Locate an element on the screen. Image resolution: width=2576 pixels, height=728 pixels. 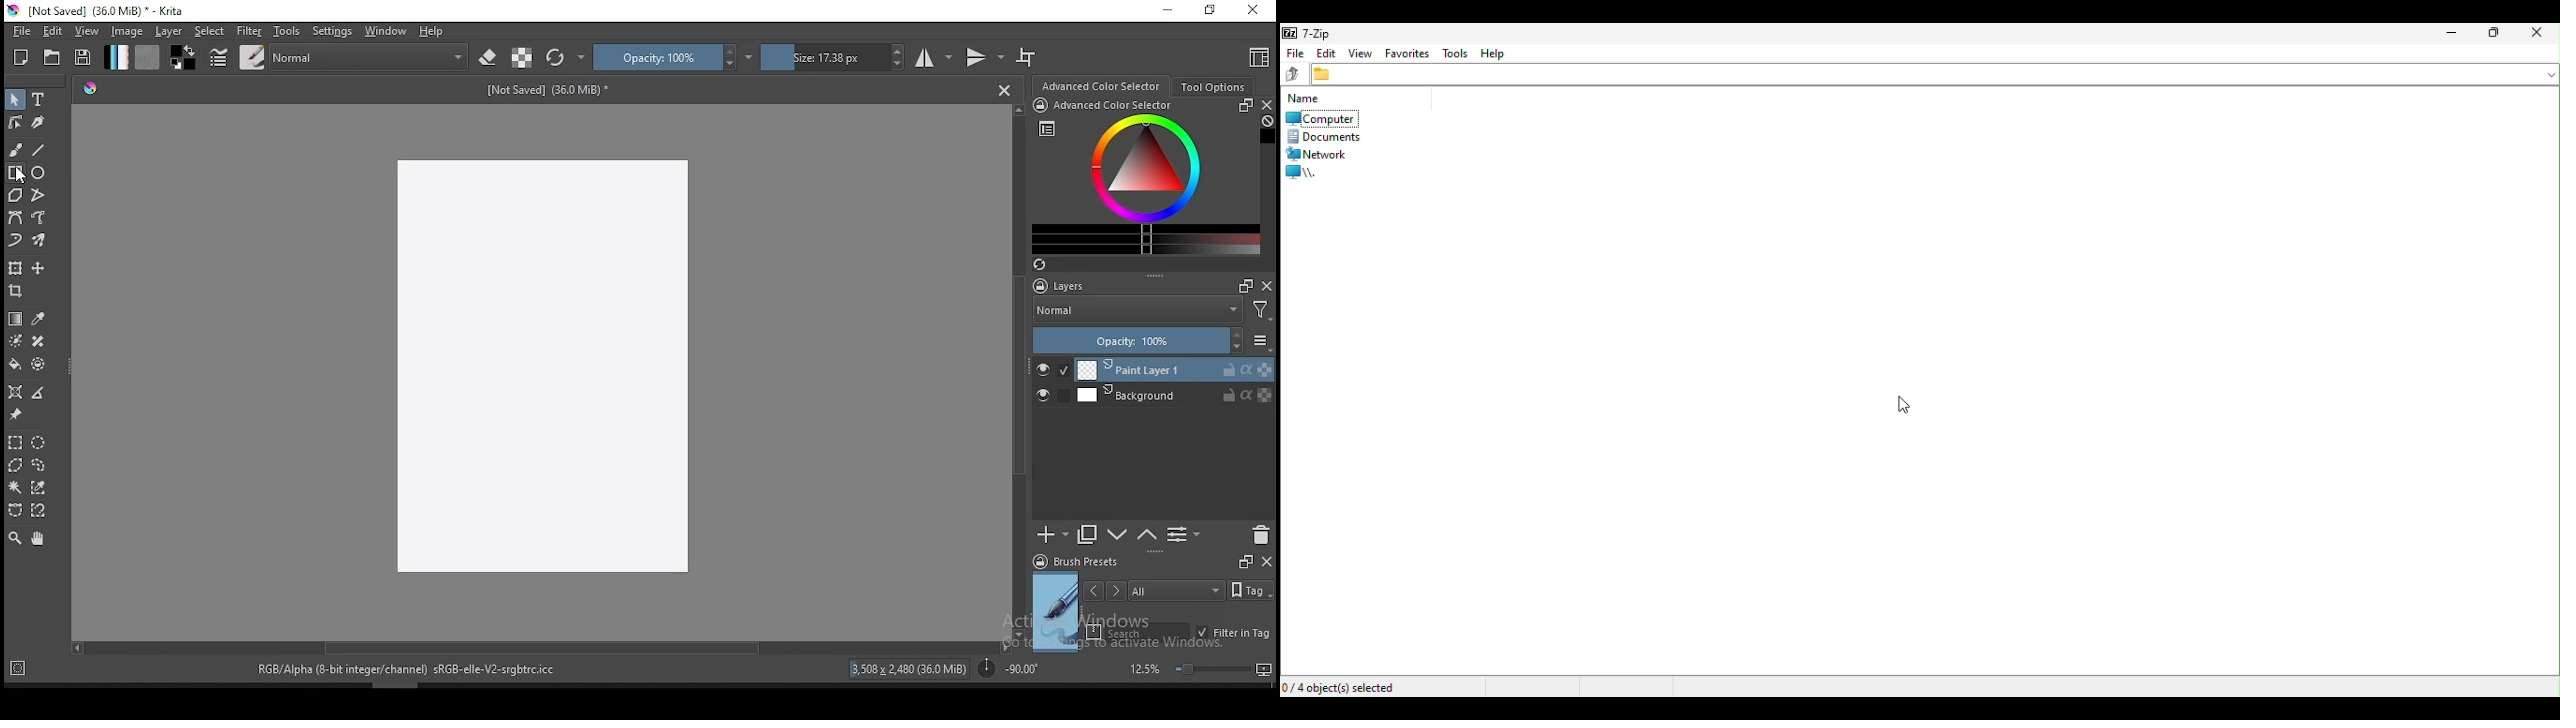
settings is located at coordinates (332, 31).